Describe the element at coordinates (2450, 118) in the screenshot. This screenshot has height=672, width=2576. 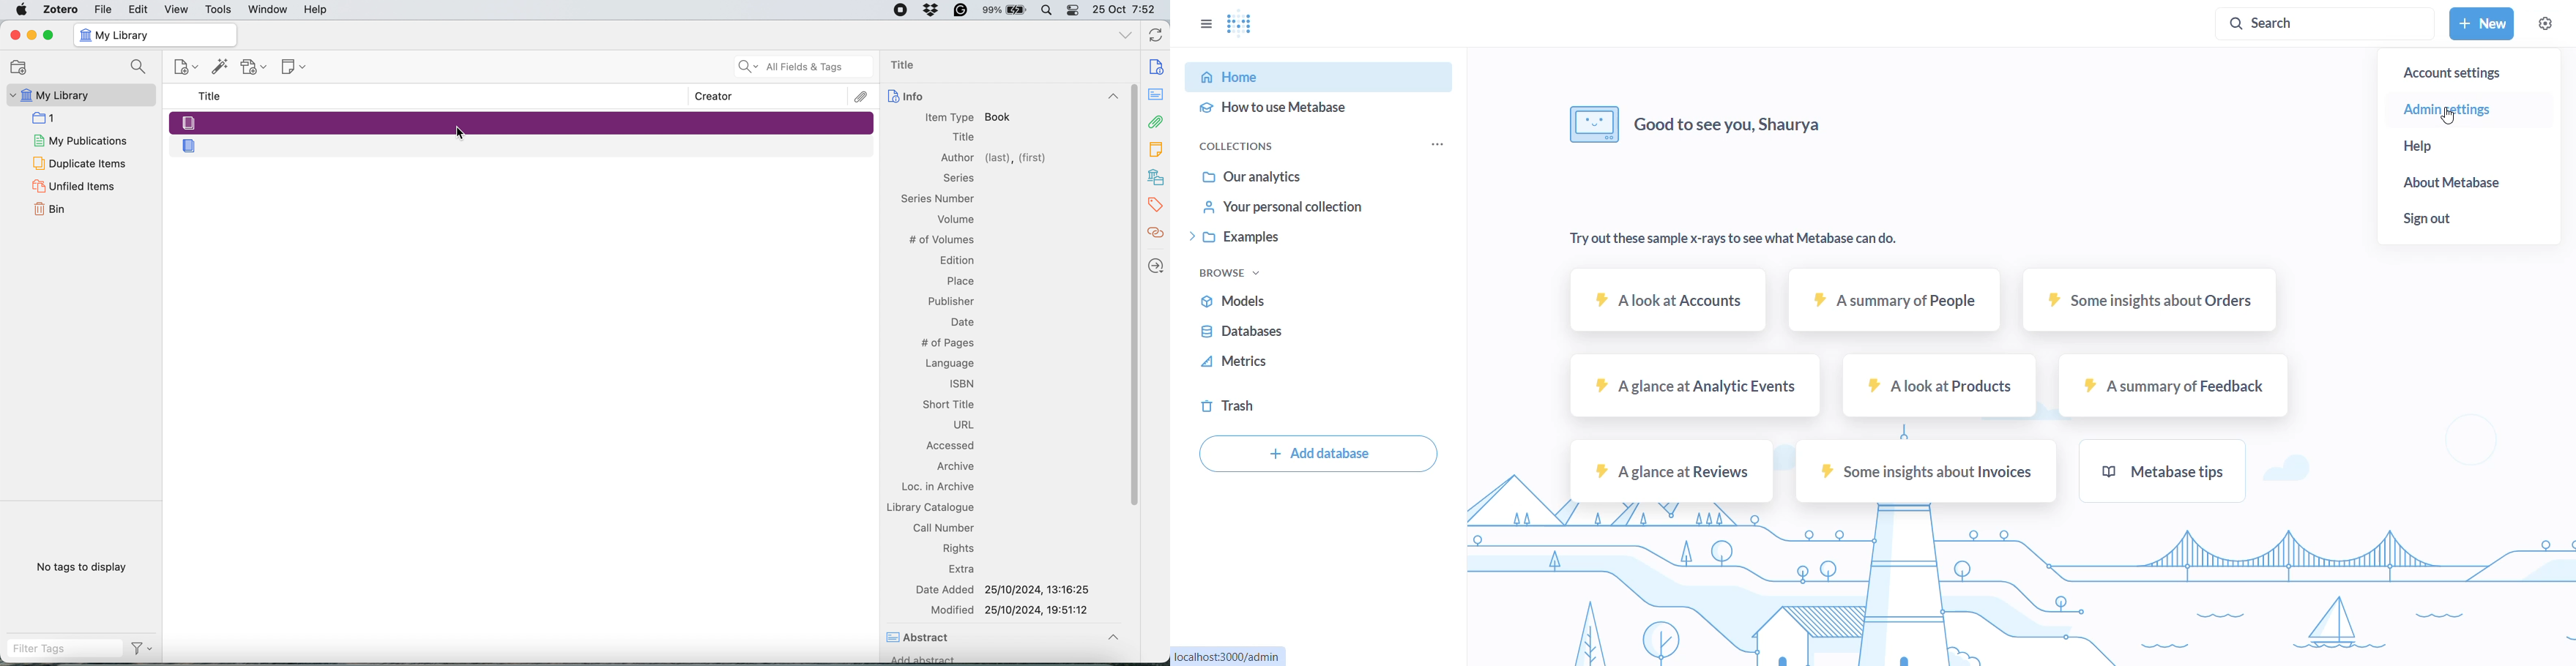
I see `cursor` at that location.